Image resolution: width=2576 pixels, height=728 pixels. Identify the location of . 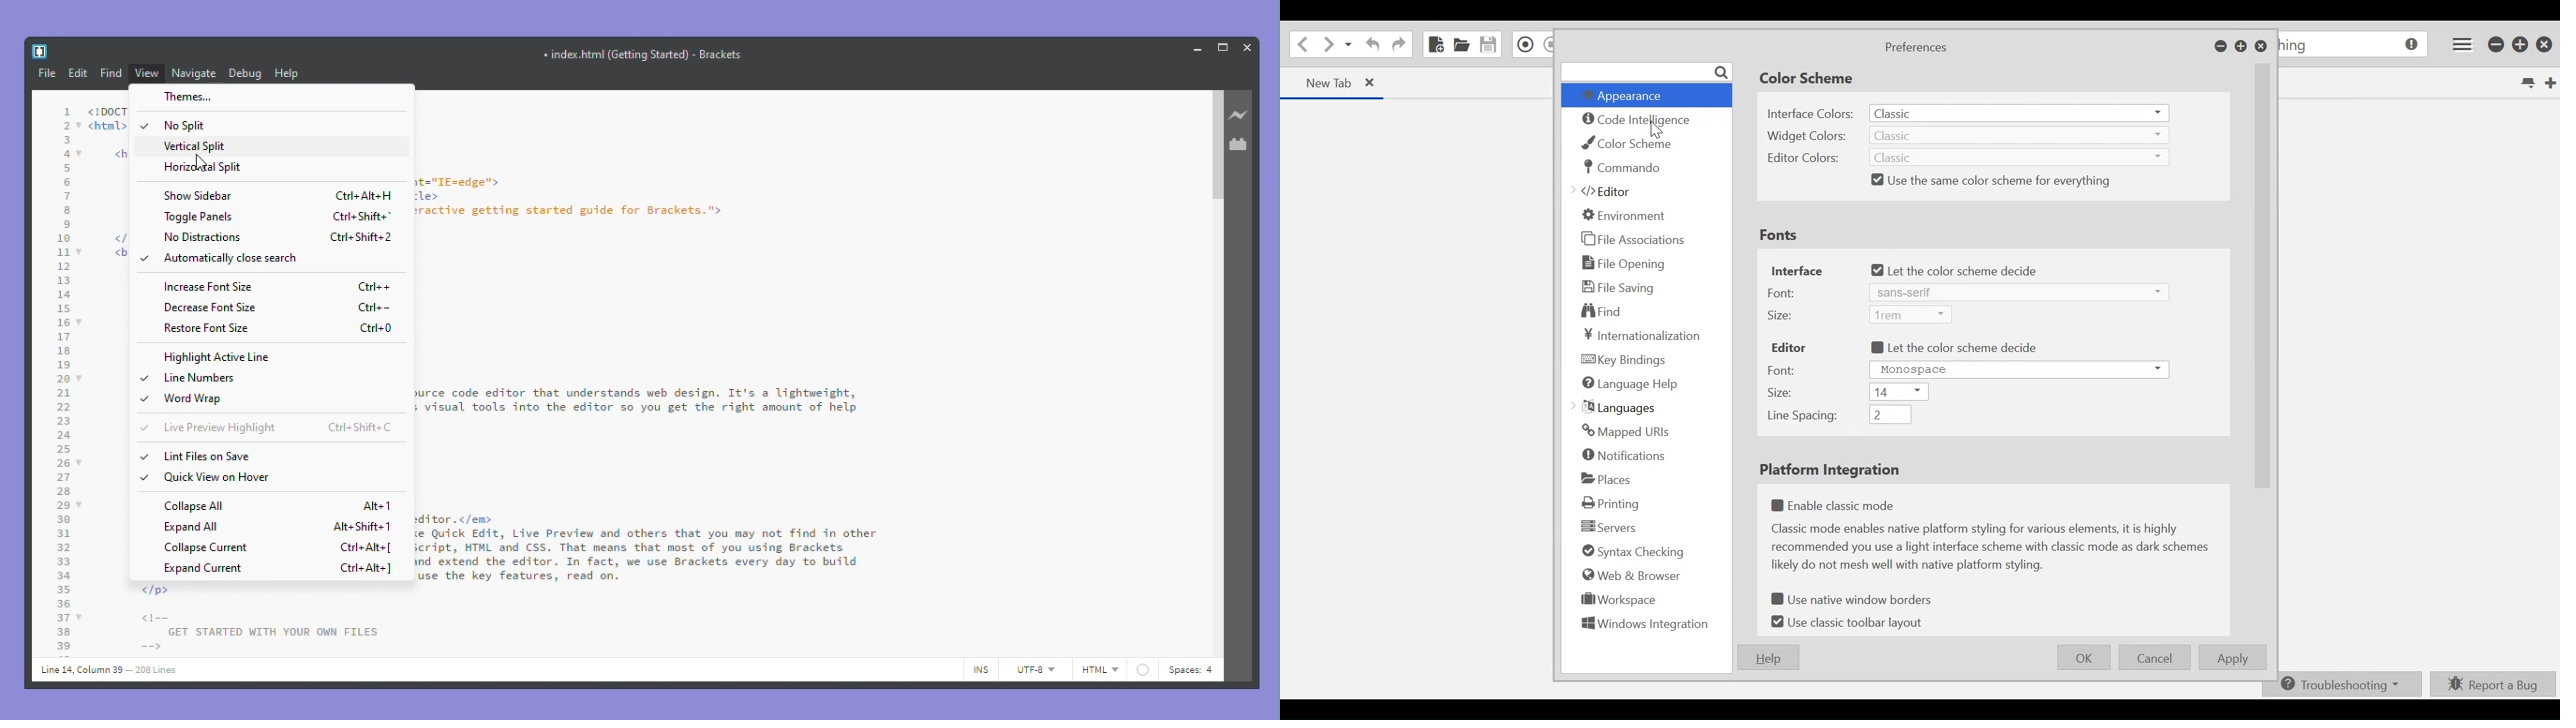
(1198, 48).